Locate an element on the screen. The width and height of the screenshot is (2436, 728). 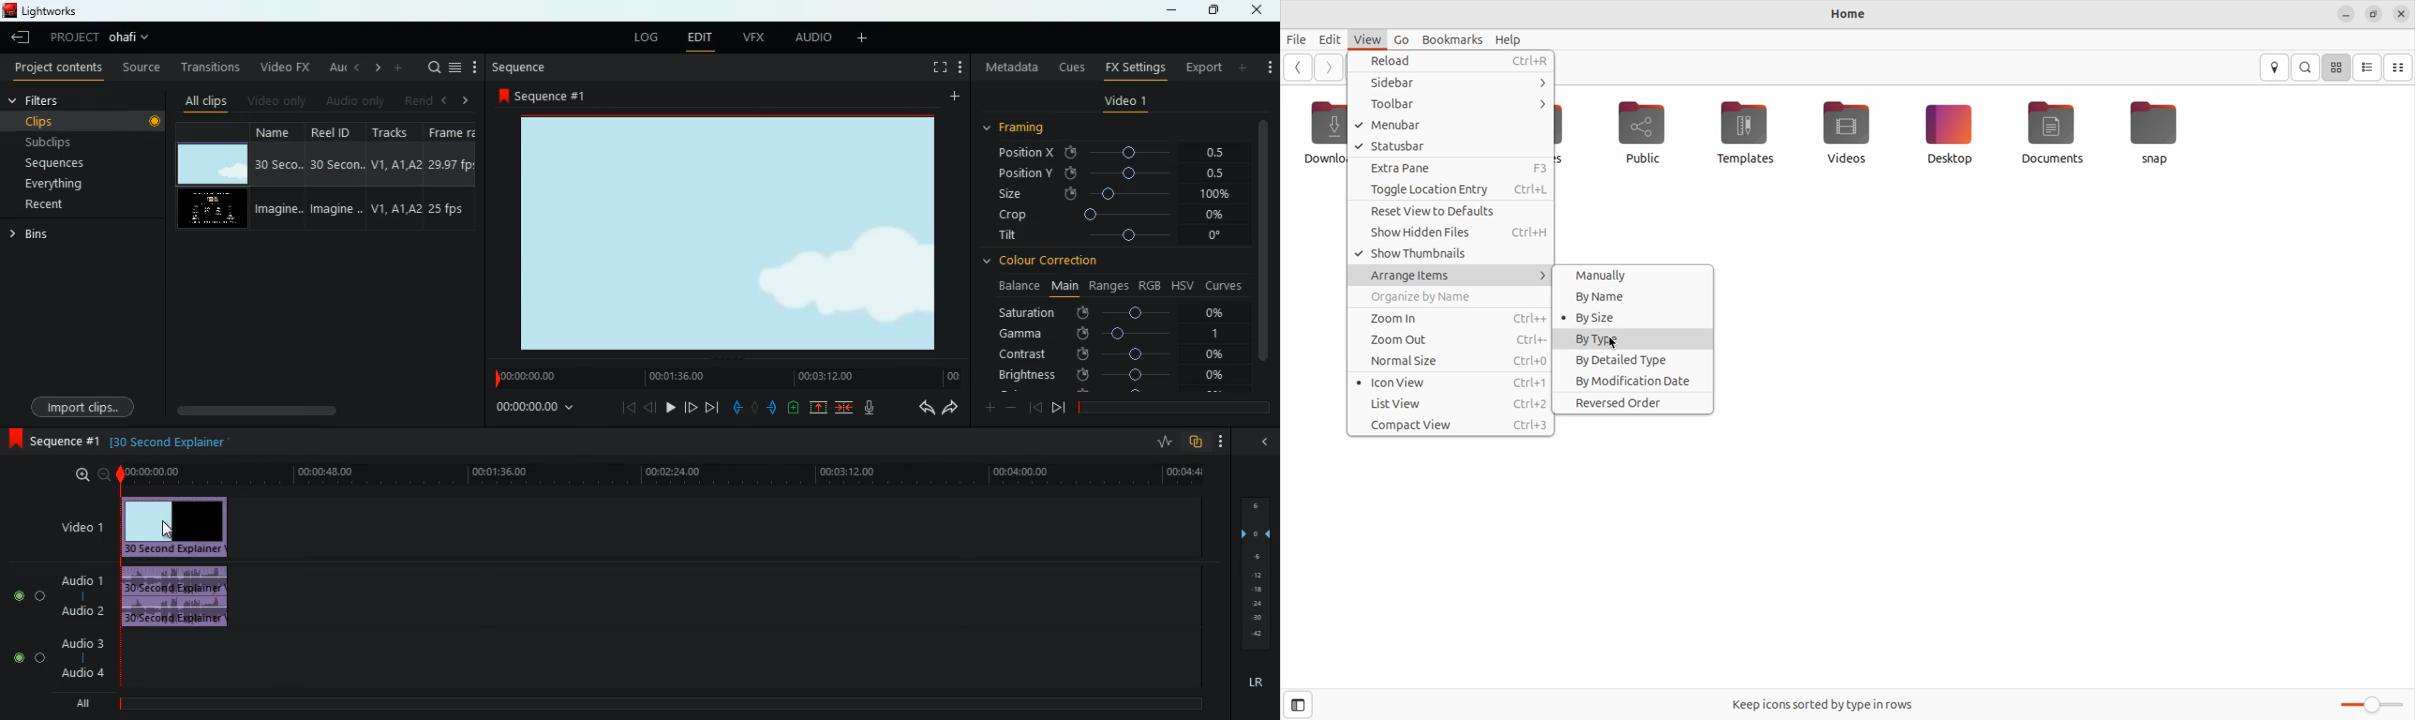
back is located at coordinates (919, 408).